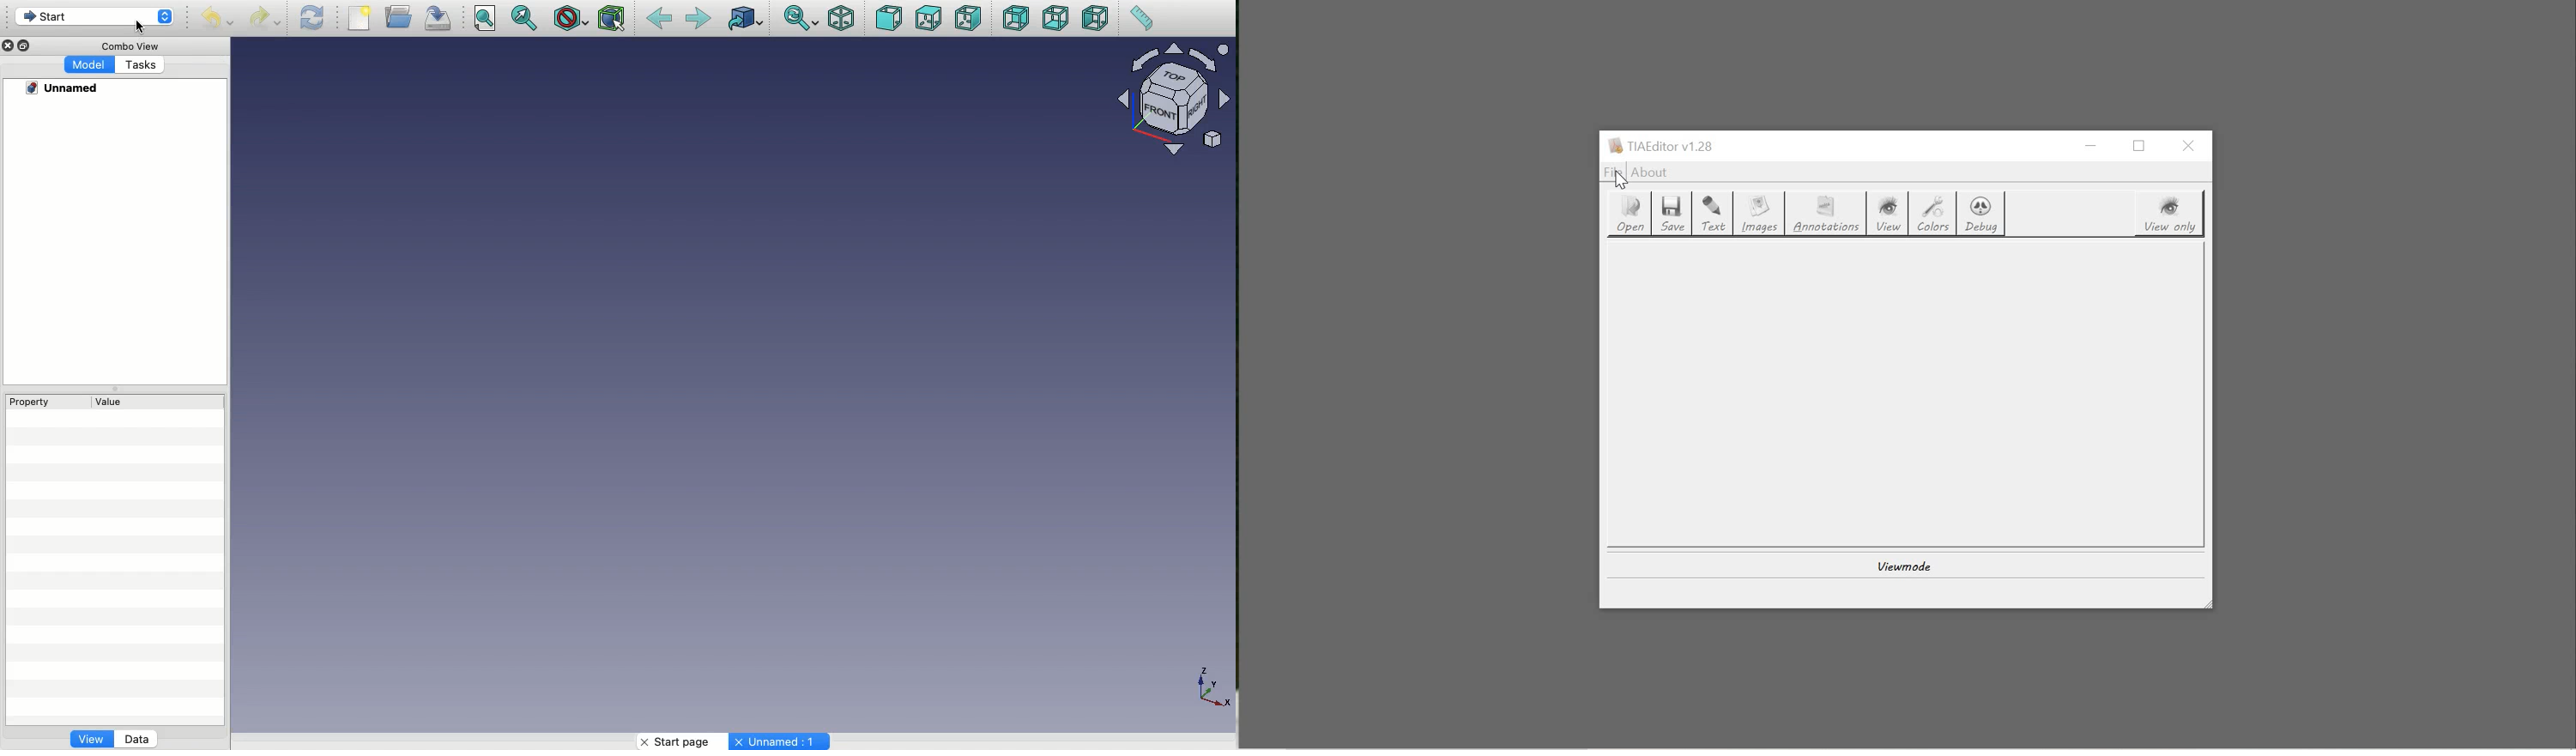  Describe the element at coordinates (678, 741) in the screenshot. I see `Start page` at that location.